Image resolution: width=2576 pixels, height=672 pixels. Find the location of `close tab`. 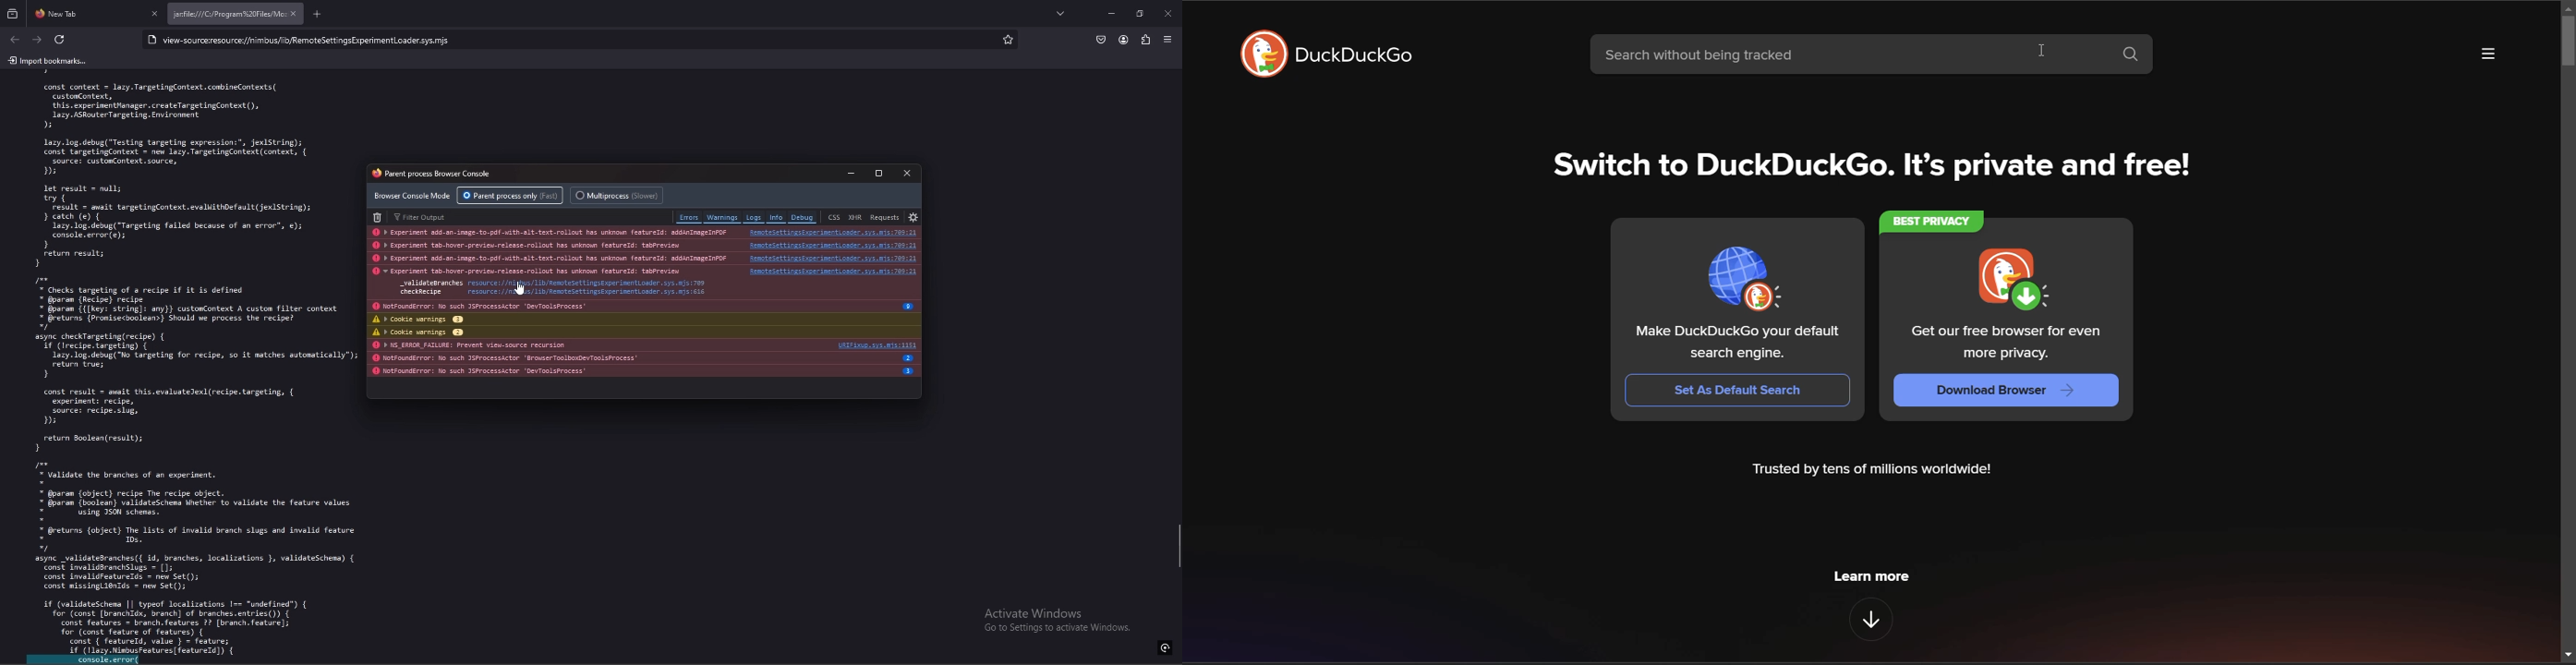

close tab is located at coordinates (154, 15).